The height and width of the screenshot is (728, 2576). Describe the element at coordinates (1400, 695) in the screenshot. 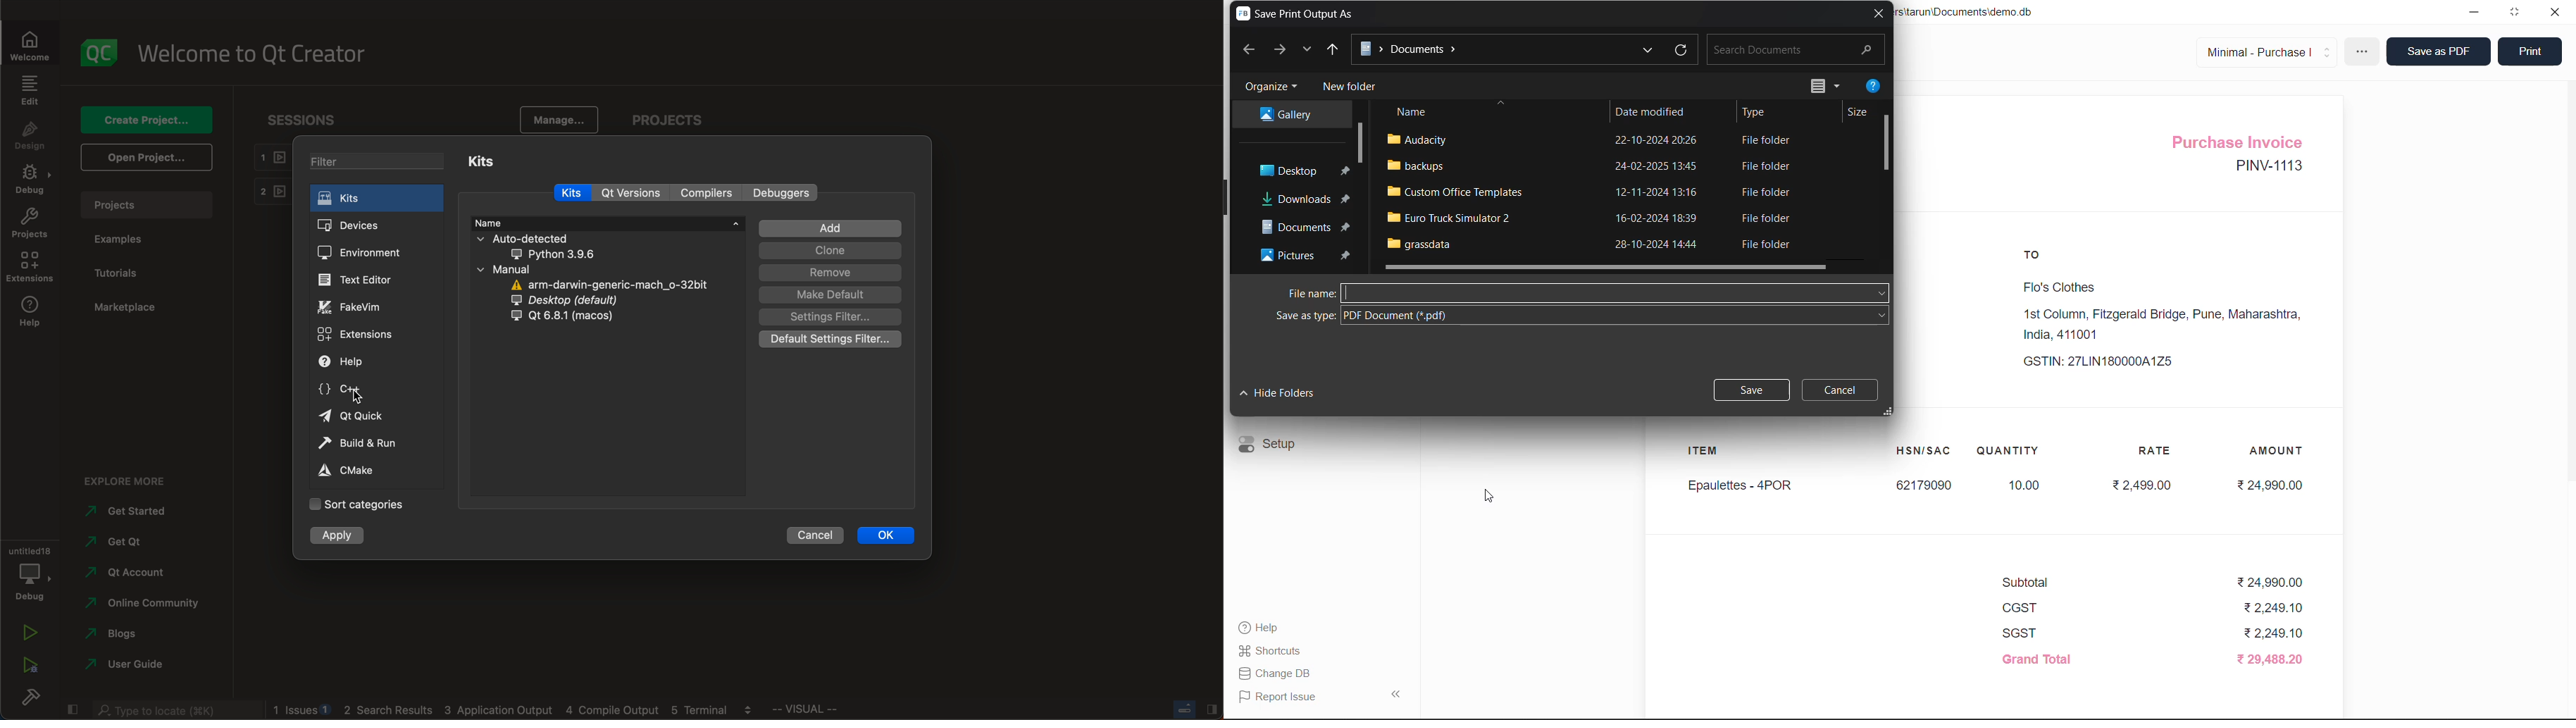

I see `collapse` at that location.